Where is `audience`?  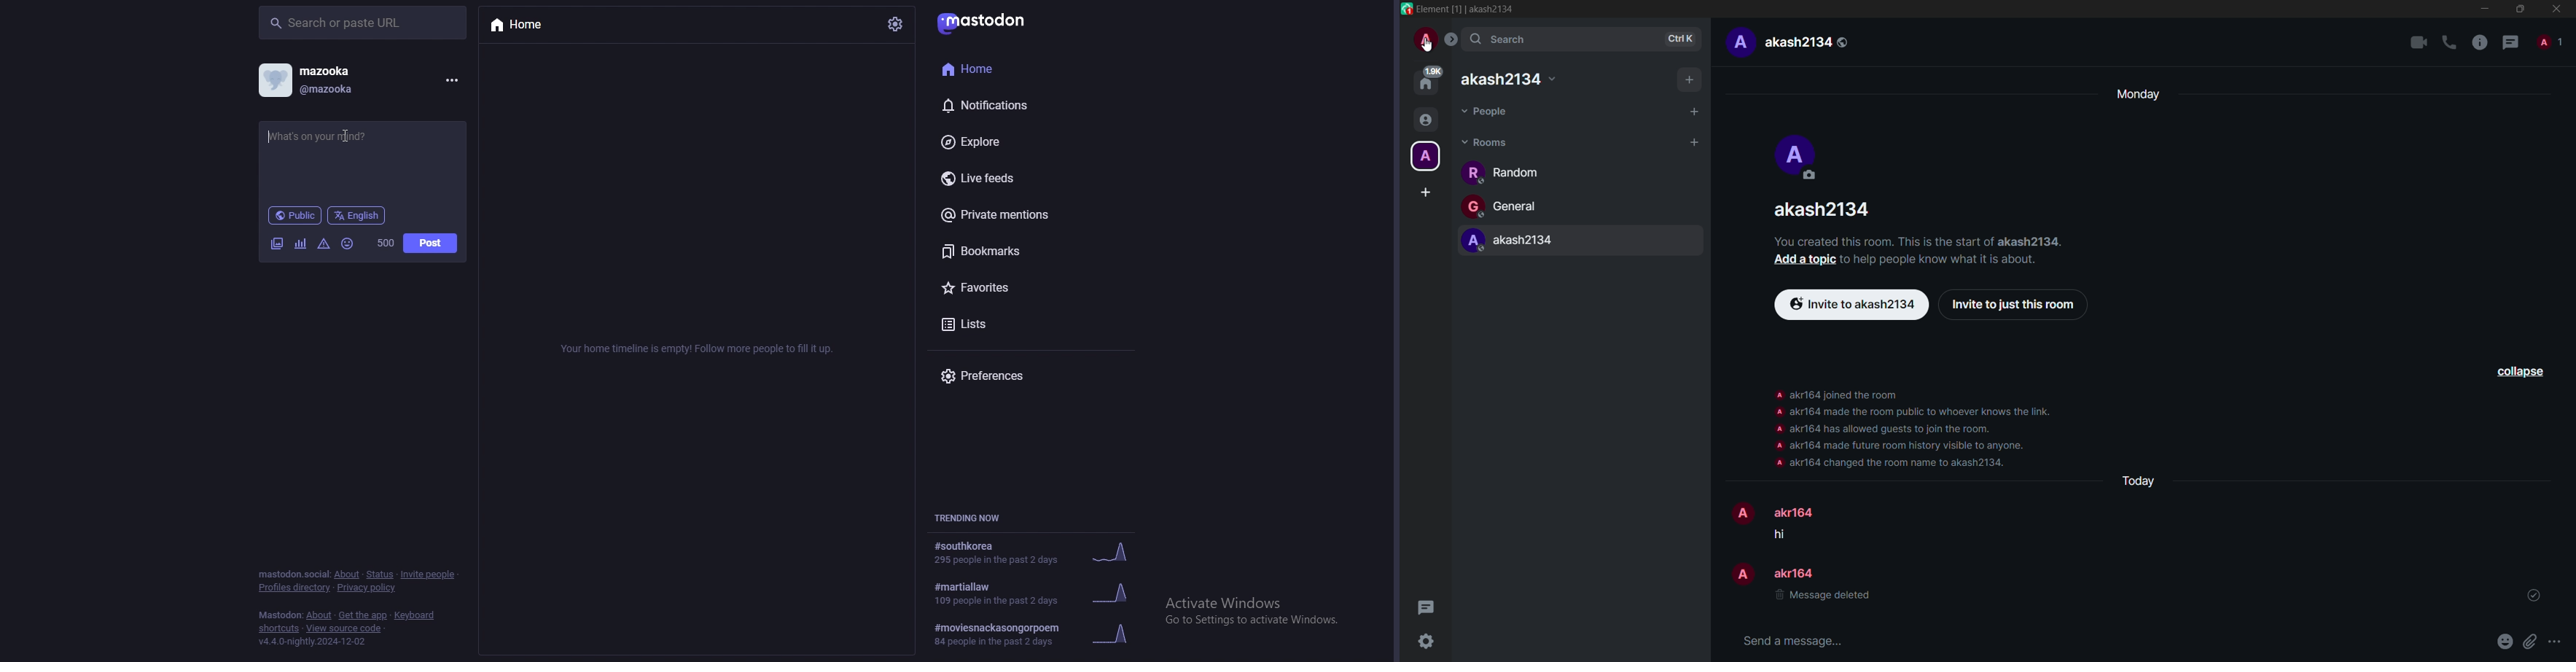
audience is located at coordinates (295, 216).